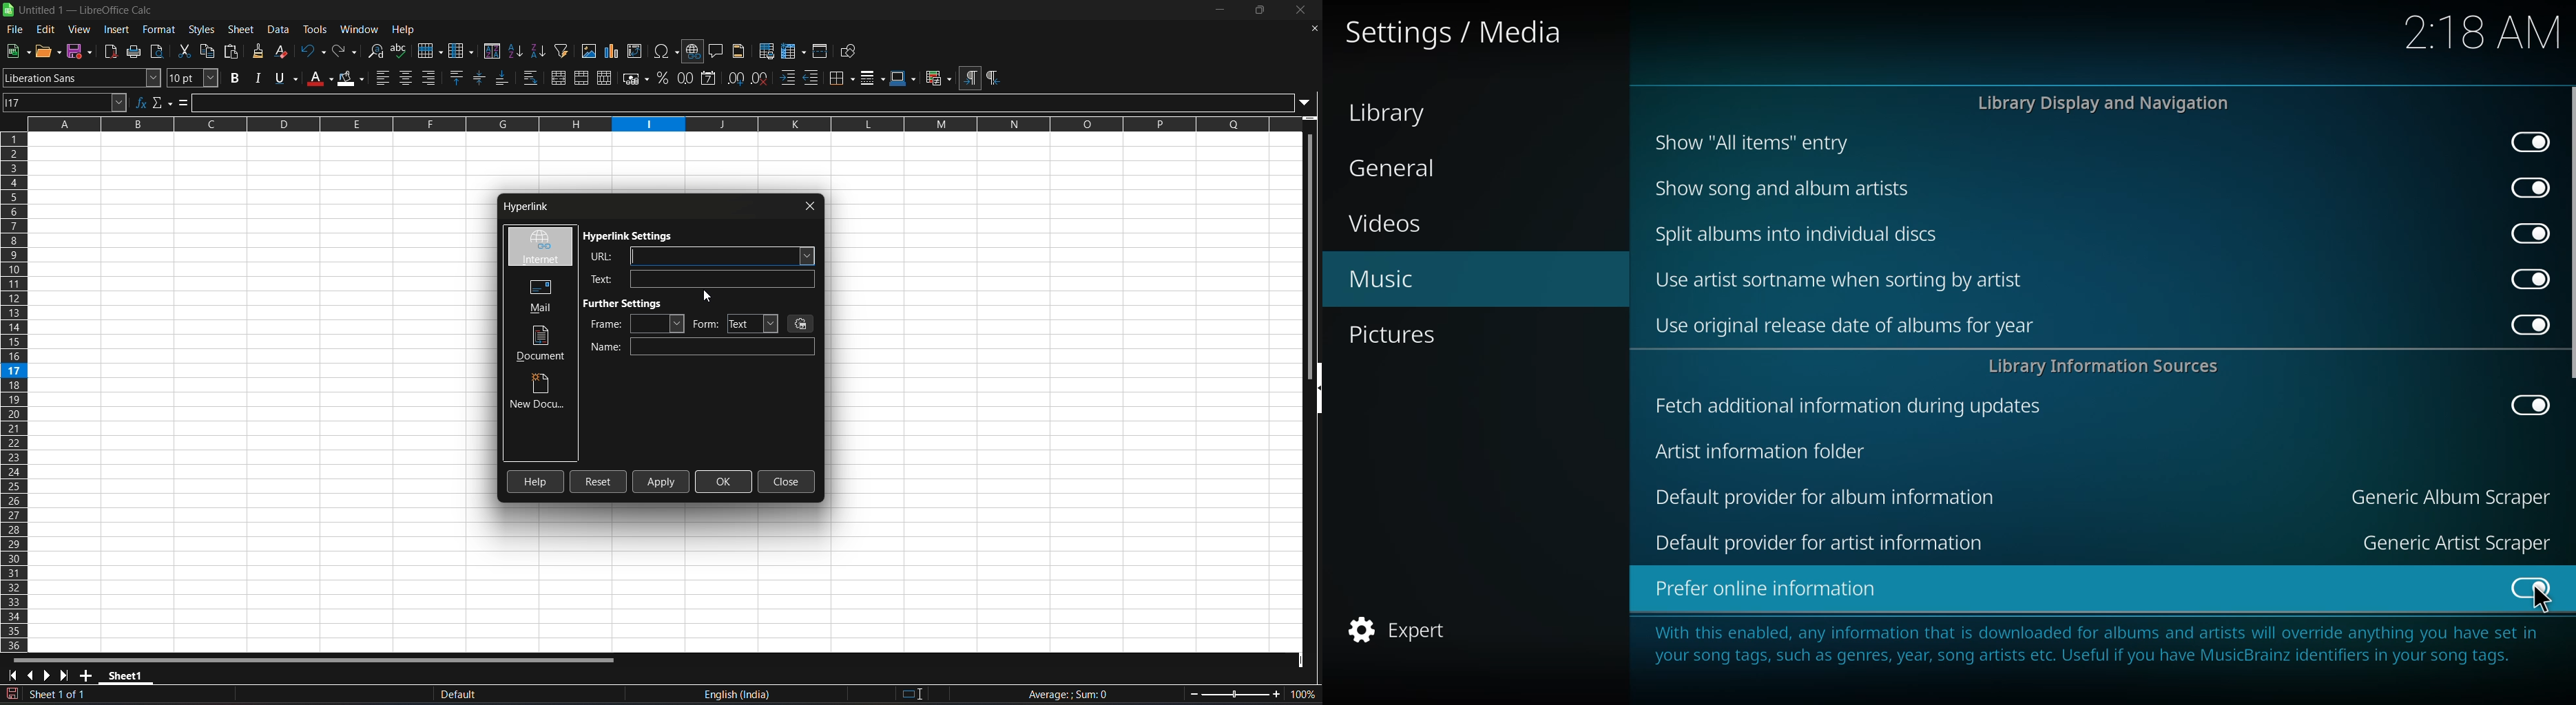  Describe the element at coordinates (481, 77) in the screenshot. I see `center vertically` at that location.